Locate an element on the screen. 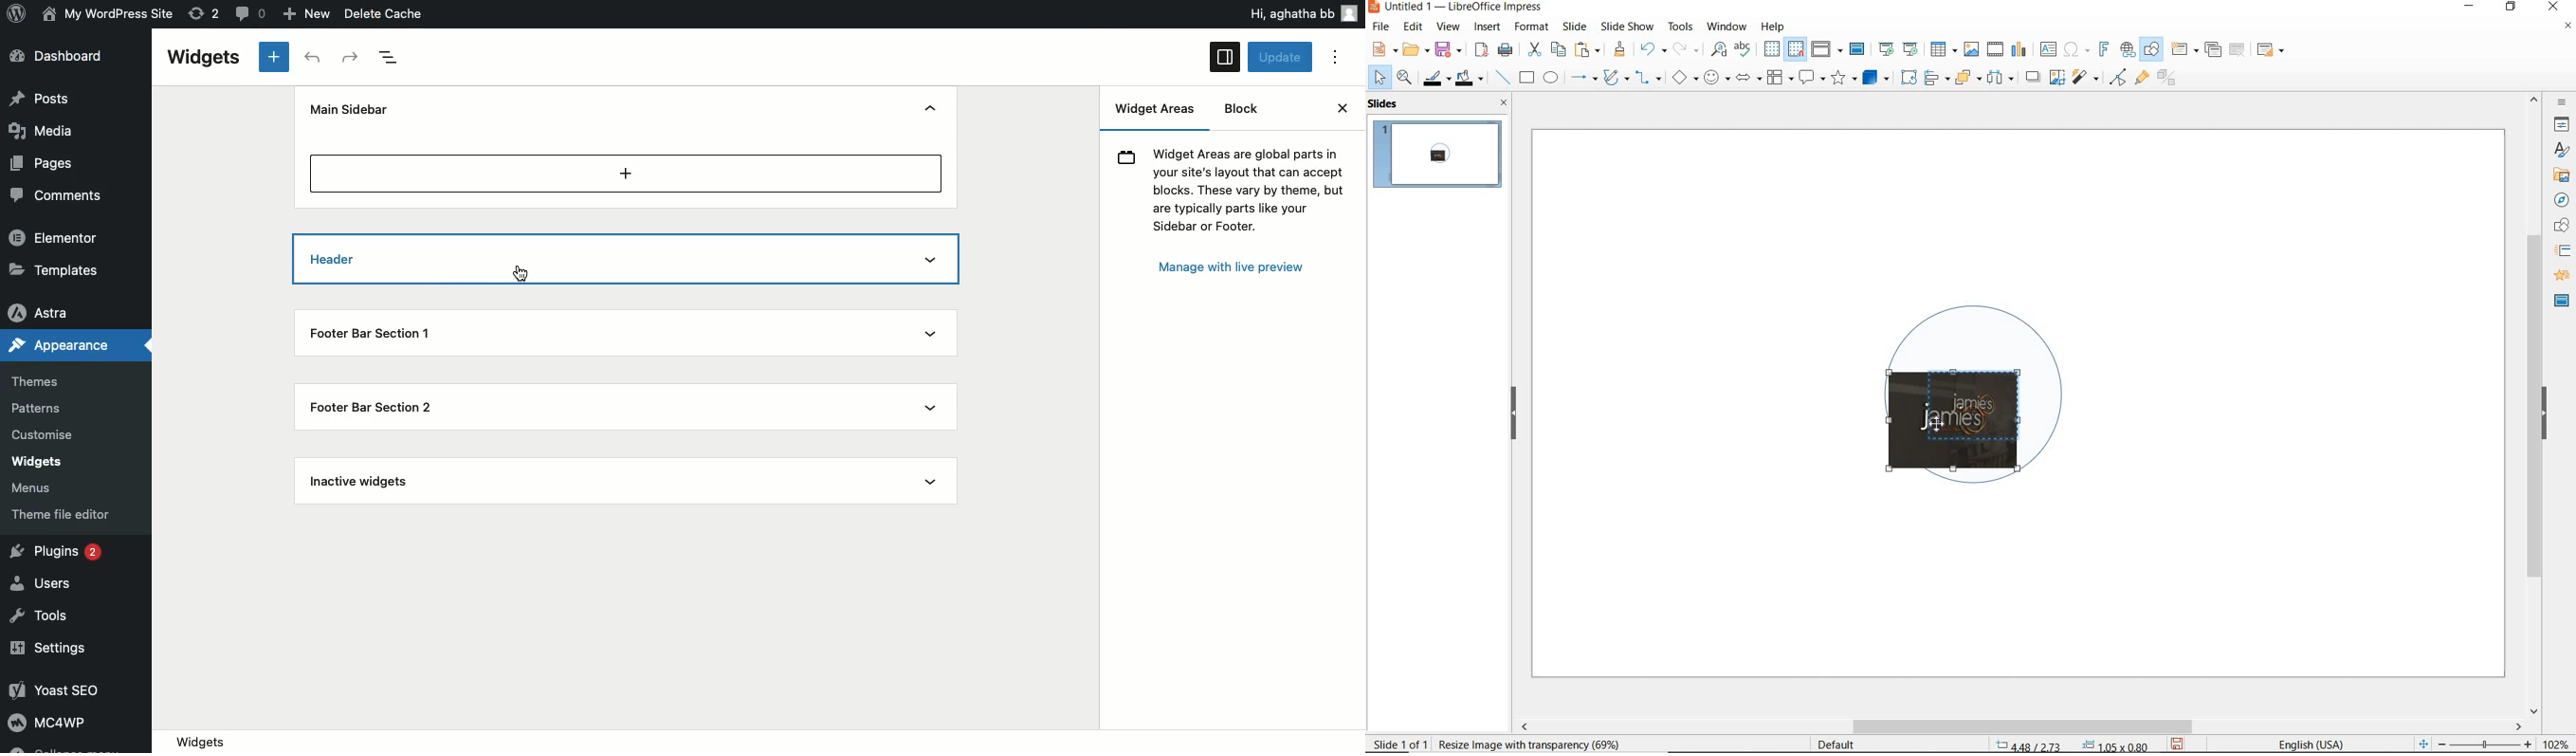  arrange is located at coordinates (1965, 76).